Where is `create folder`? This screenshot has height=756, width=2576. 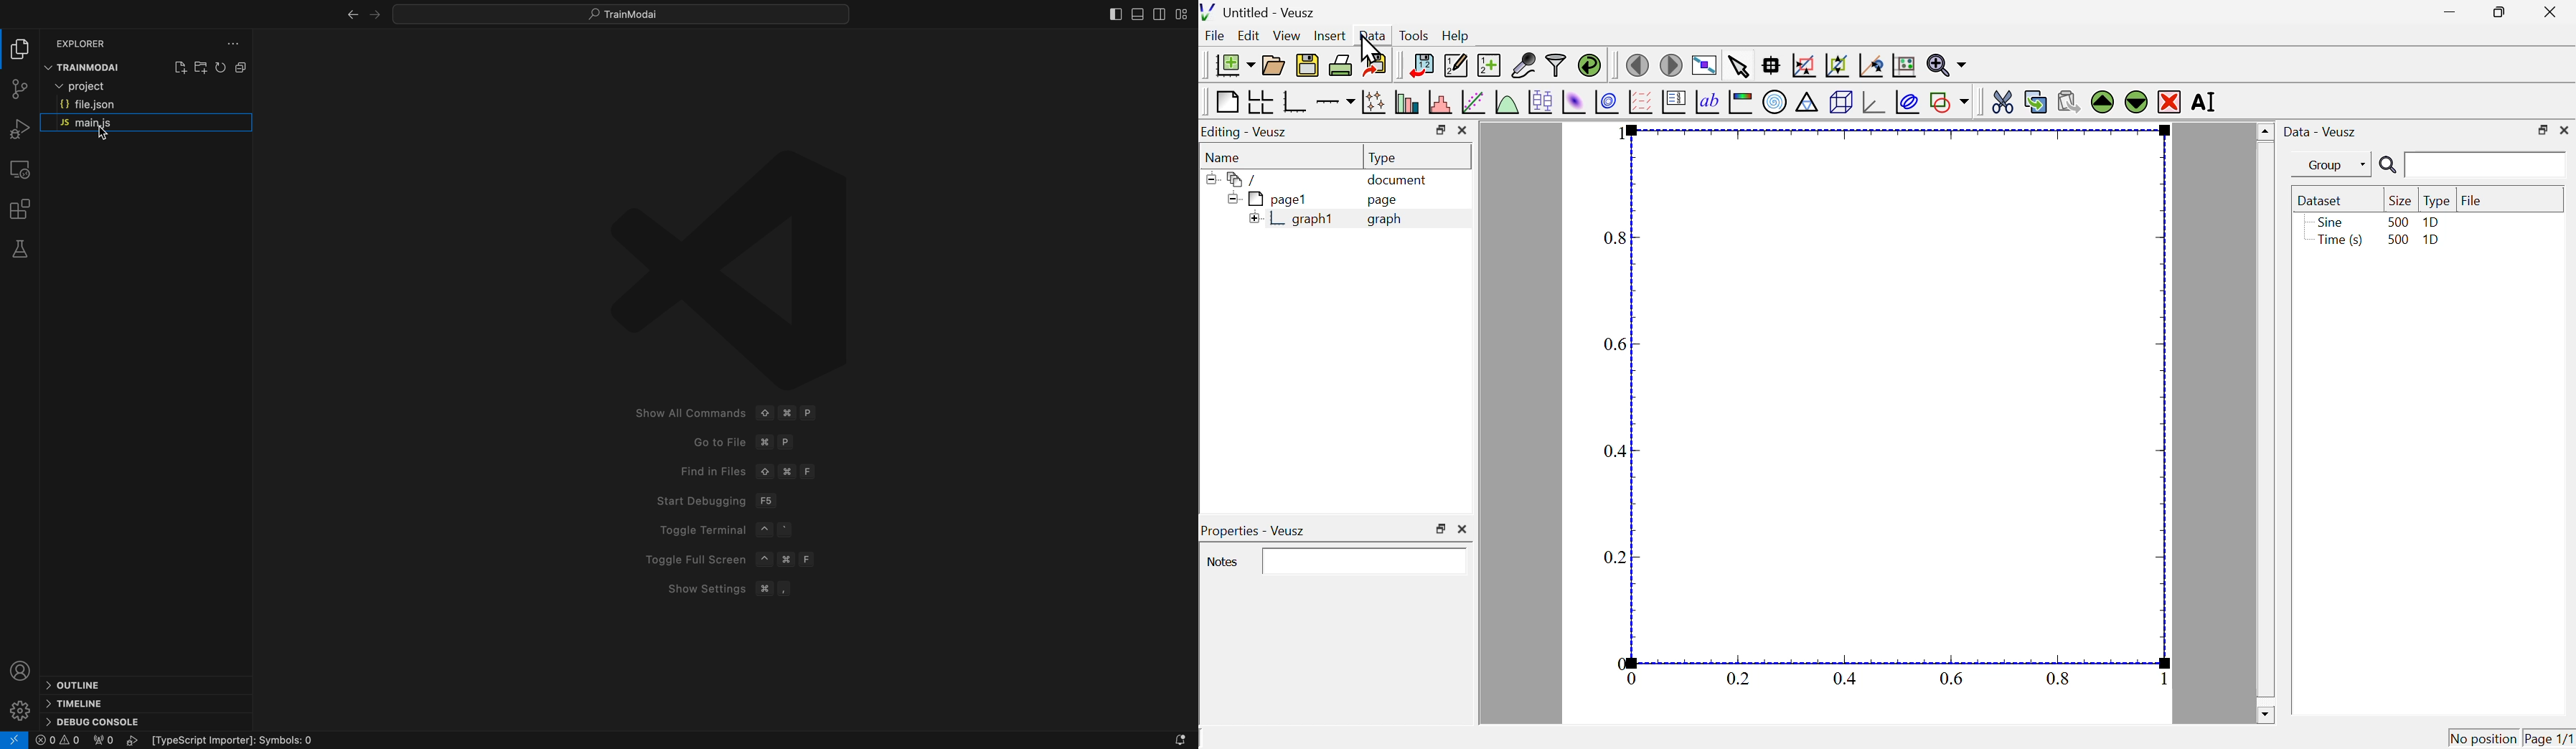
create folder is located at coordinates (200, 67).